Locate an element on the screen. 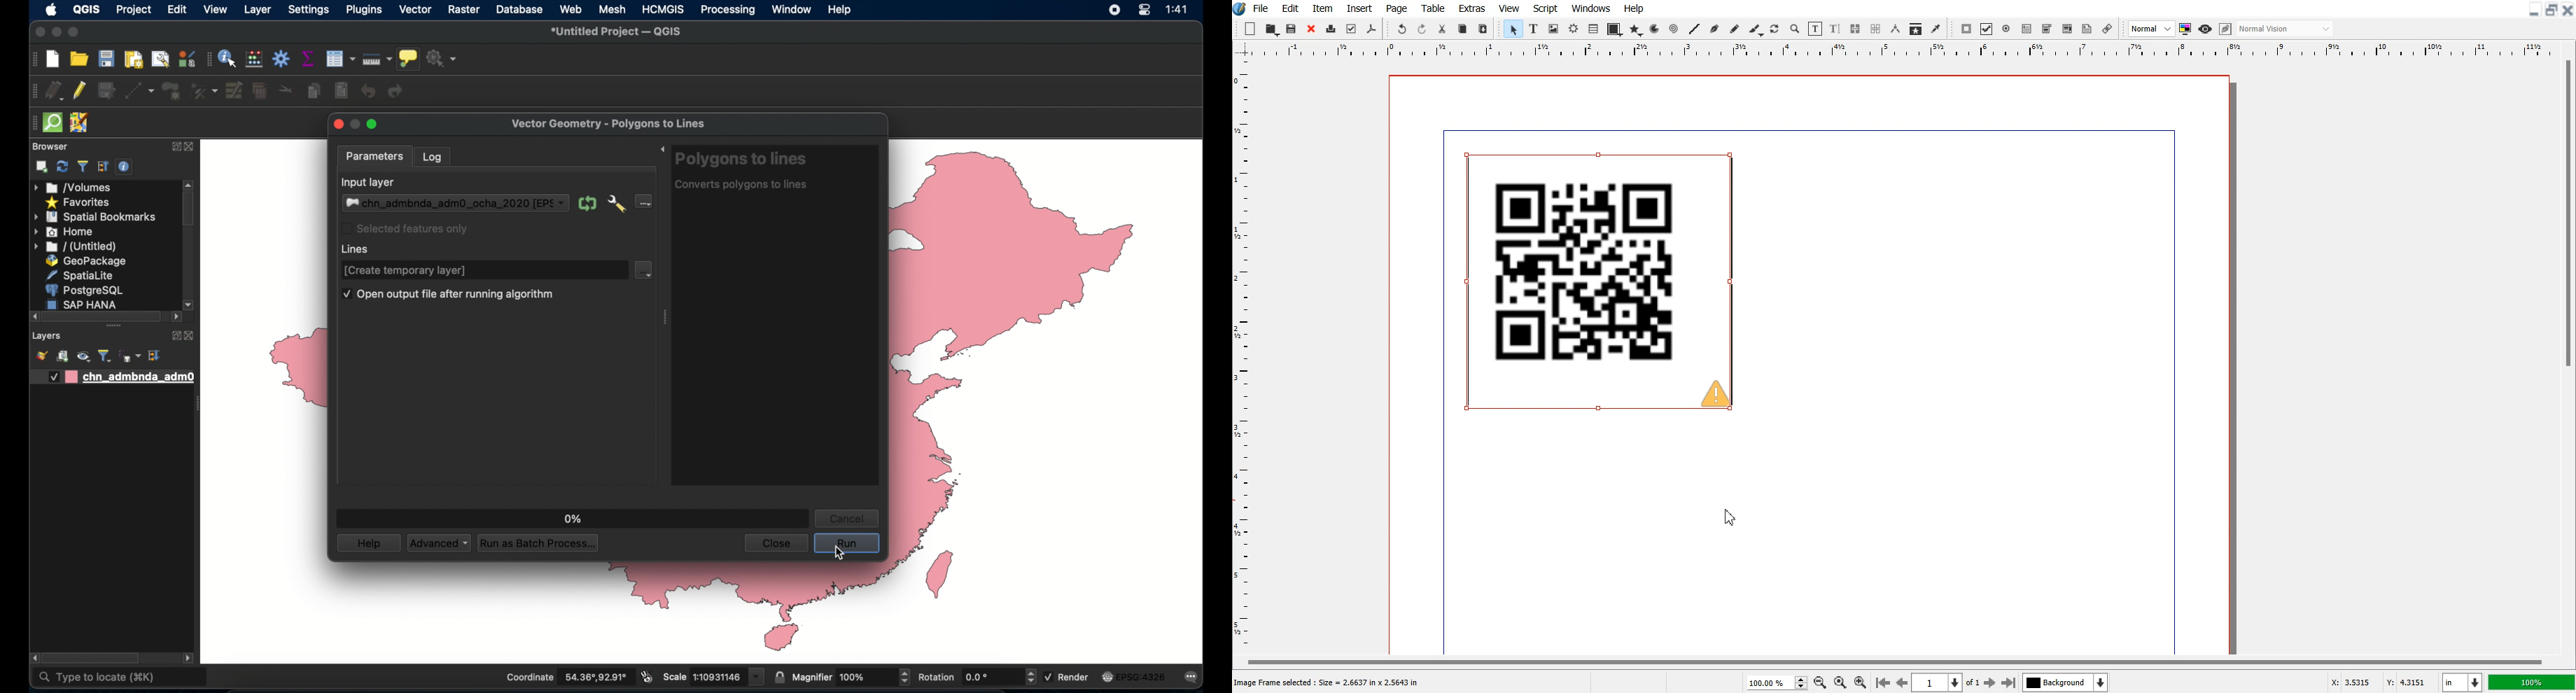 The width and height of the screenshot is (2576, 700). untitled menu is located at coordinates (75, 247).